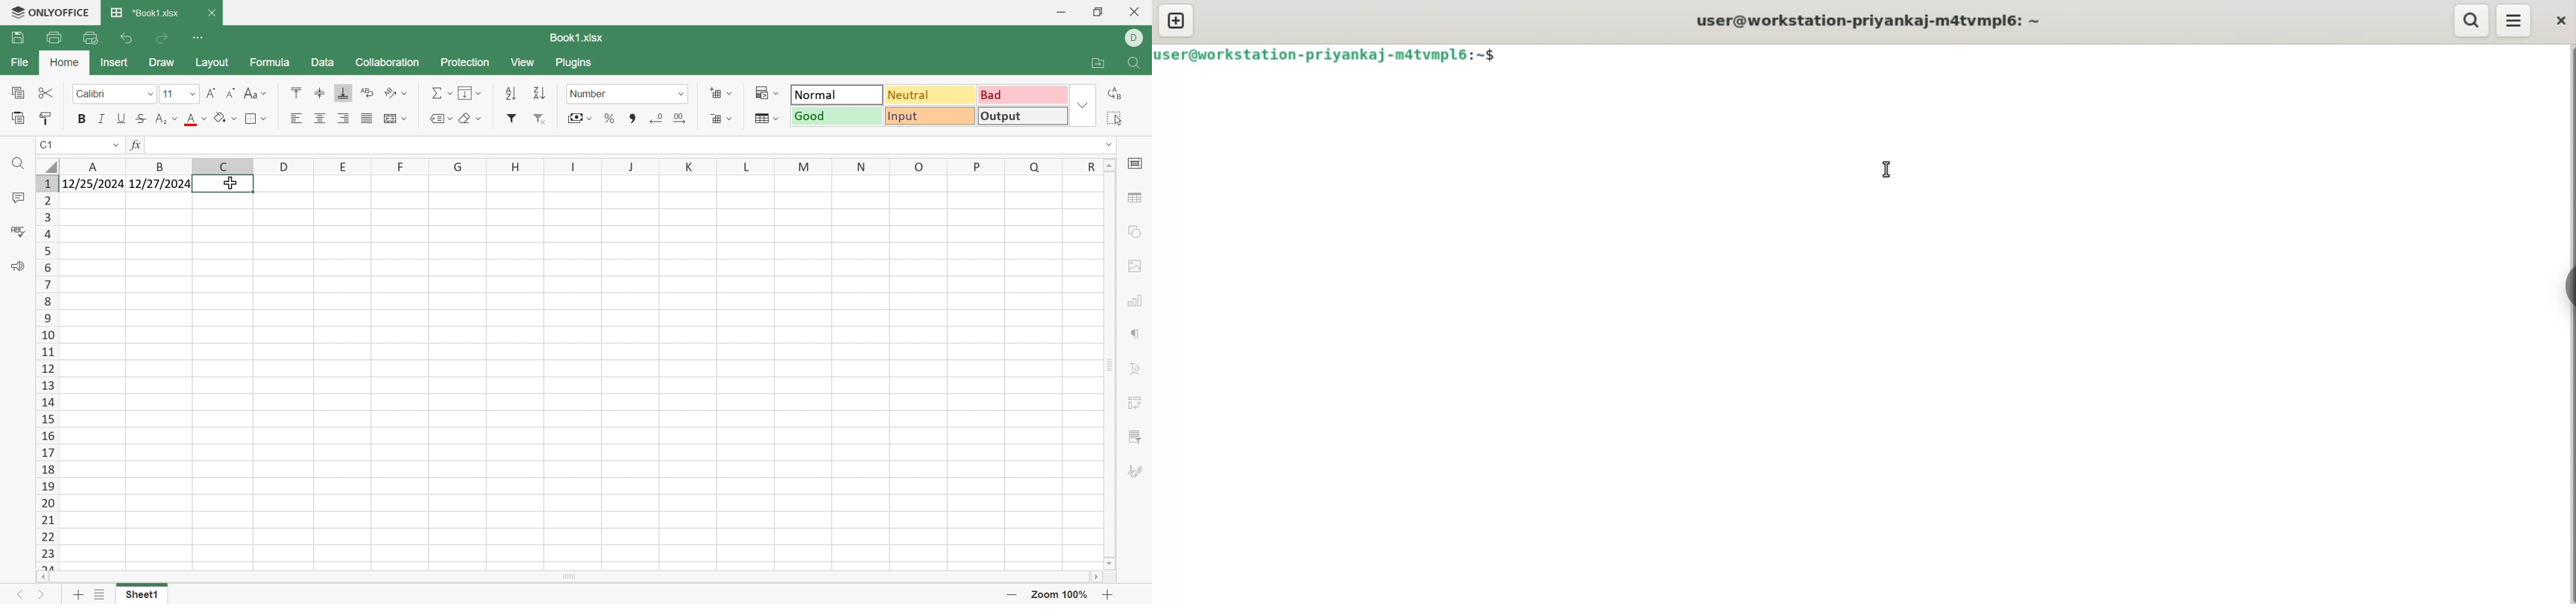 This screenshot has height=616, width=2576. Describe the element at coordinates (99, 595) in the screenshot. I see `List of Sheet` at that location.